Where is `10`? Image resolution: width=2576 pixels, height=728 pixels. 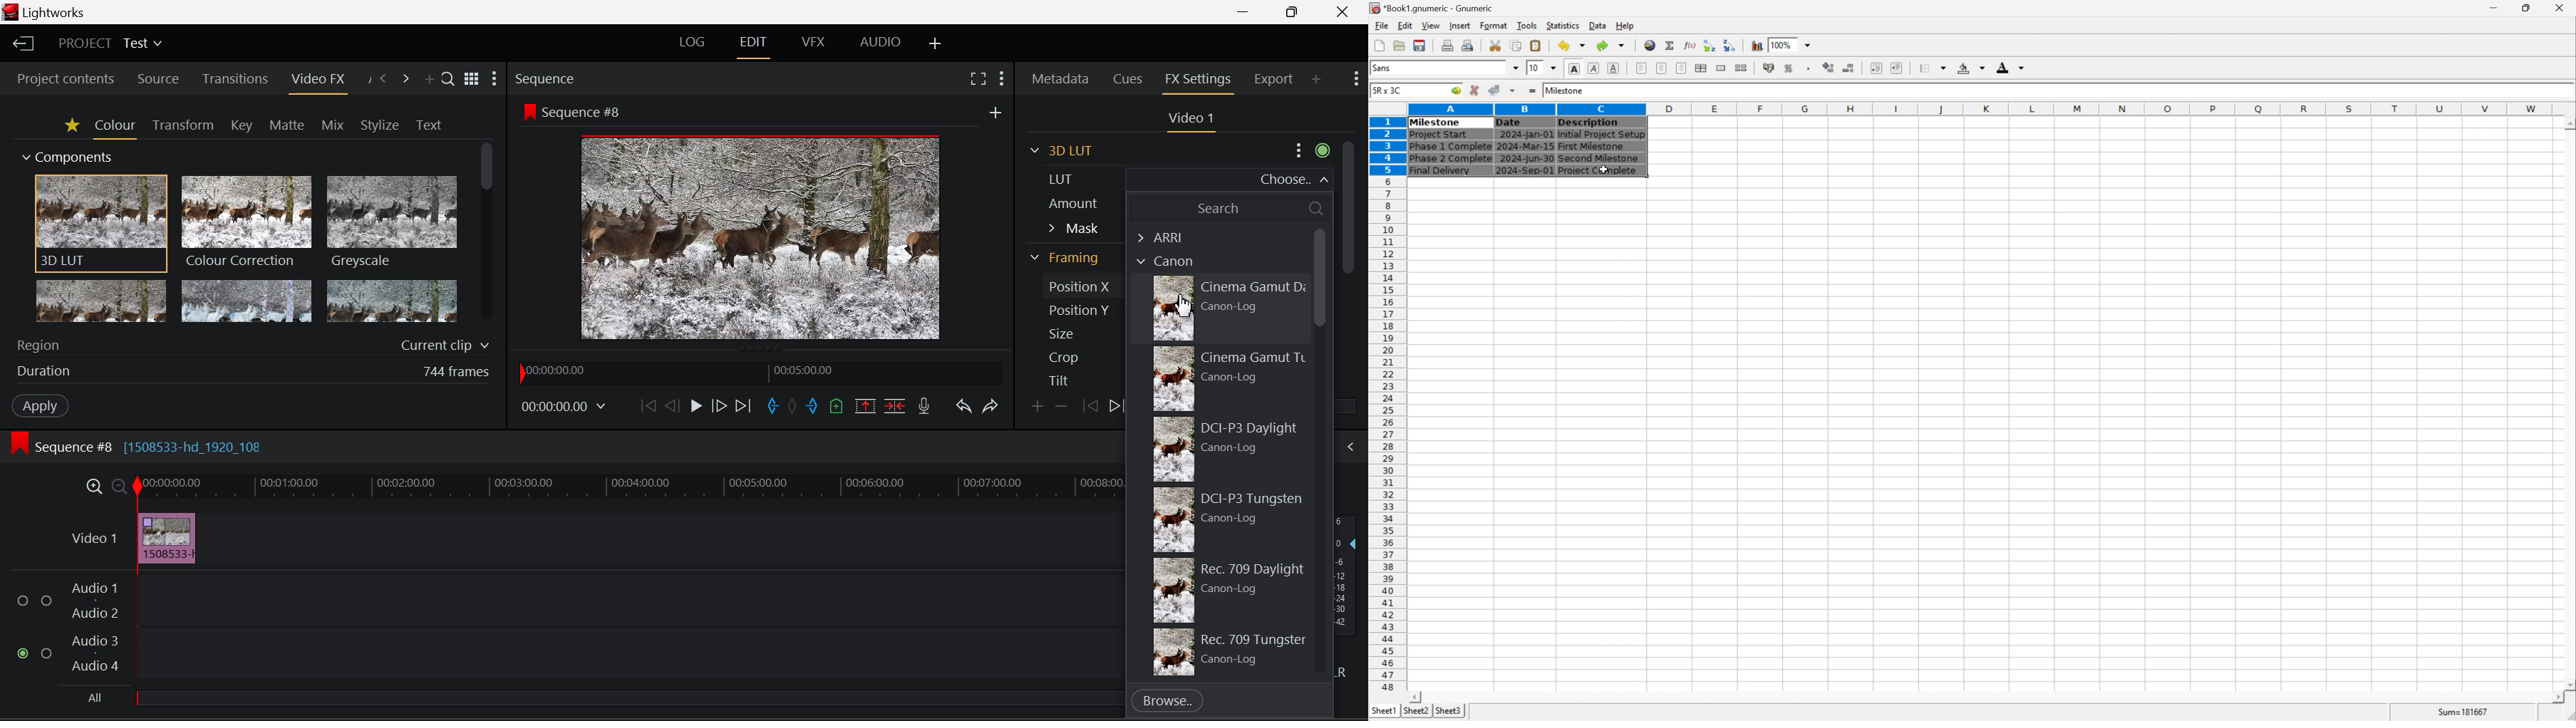
10 is located at coordinates (1533, 67).